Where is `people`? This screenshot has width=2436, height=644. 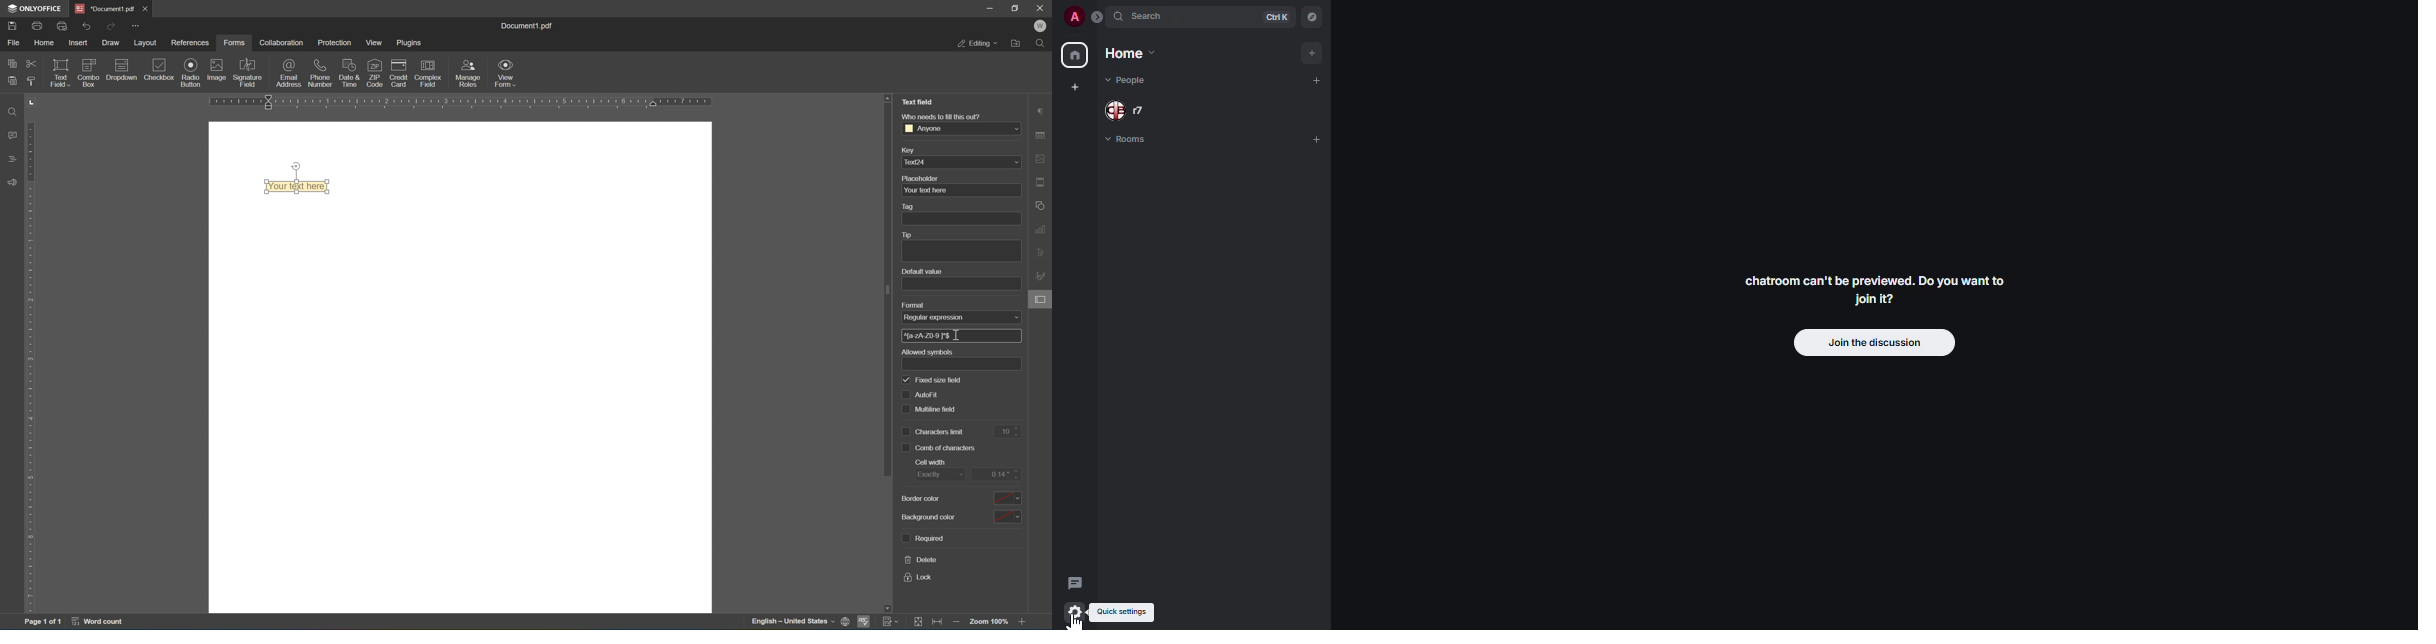 people is located at coordinates (1128, 80).